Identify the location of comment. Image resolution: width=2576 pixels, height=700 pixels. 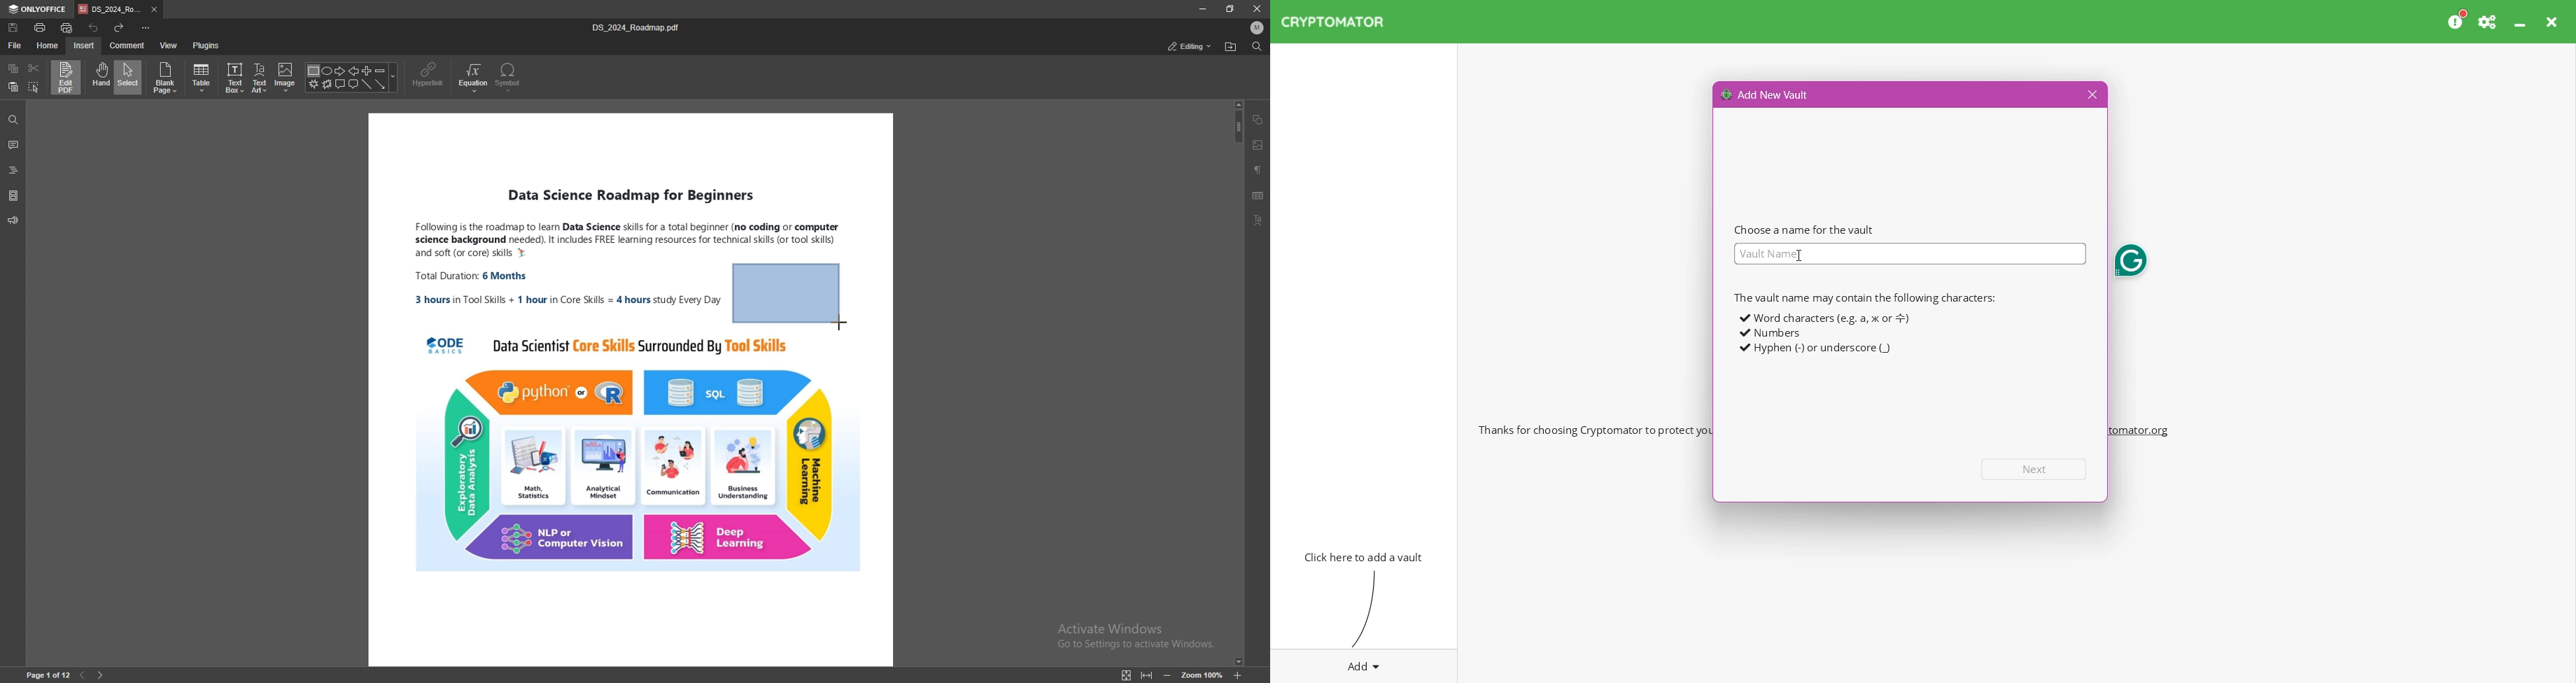
(14, 145).